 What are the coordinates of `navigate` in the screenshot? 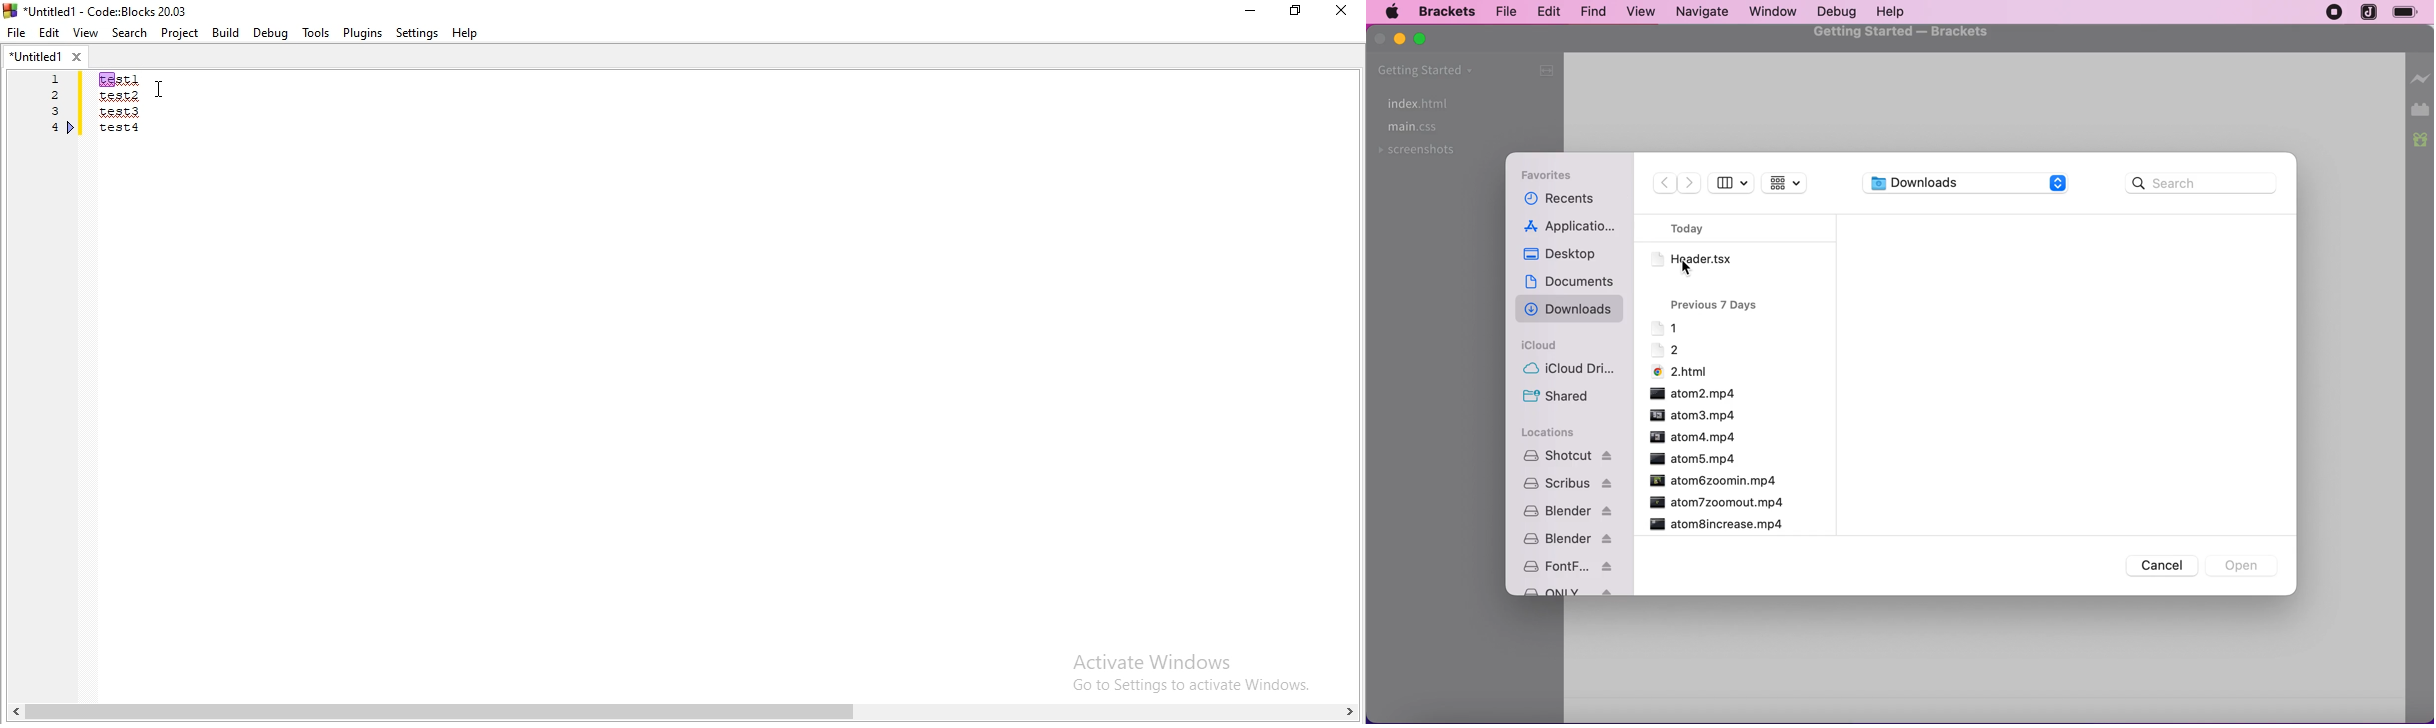 It's located at (1703, 12).